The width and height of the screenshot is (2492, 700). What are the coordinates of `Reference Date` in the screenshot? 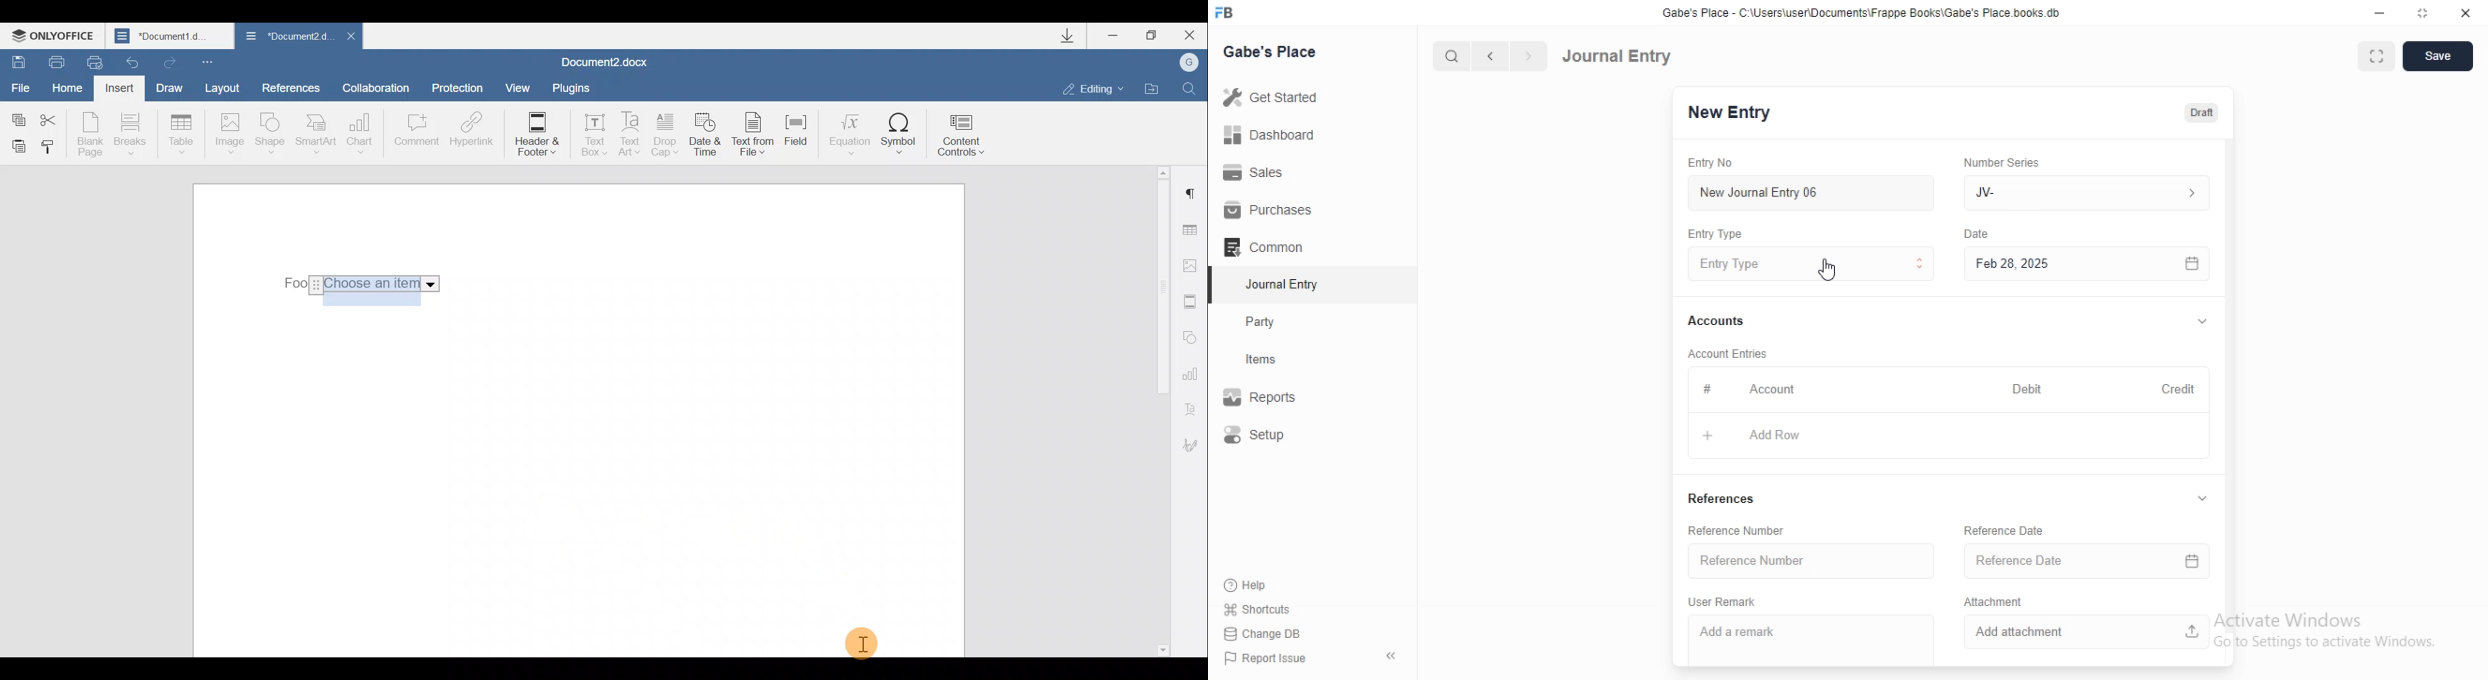 It's located at (2064, 561).